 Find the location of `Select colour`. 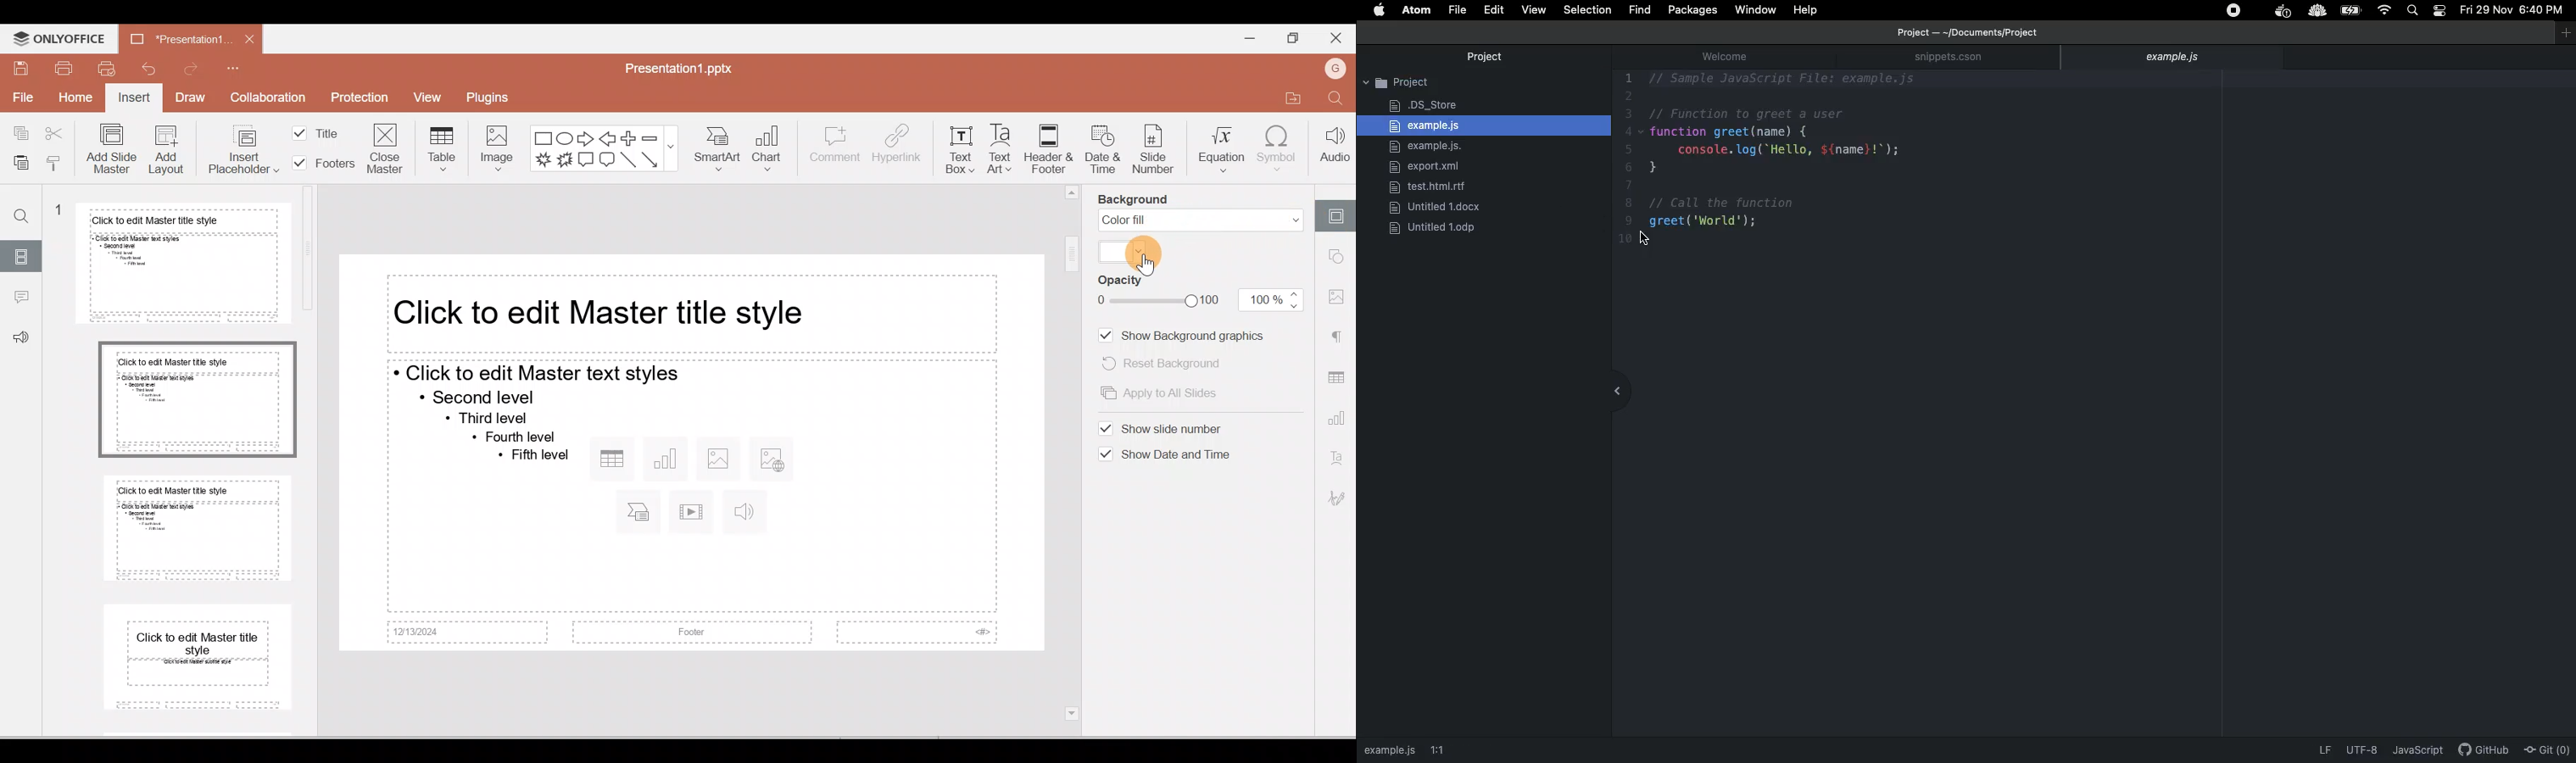

Select colour is located at coordinates (1123, 252).